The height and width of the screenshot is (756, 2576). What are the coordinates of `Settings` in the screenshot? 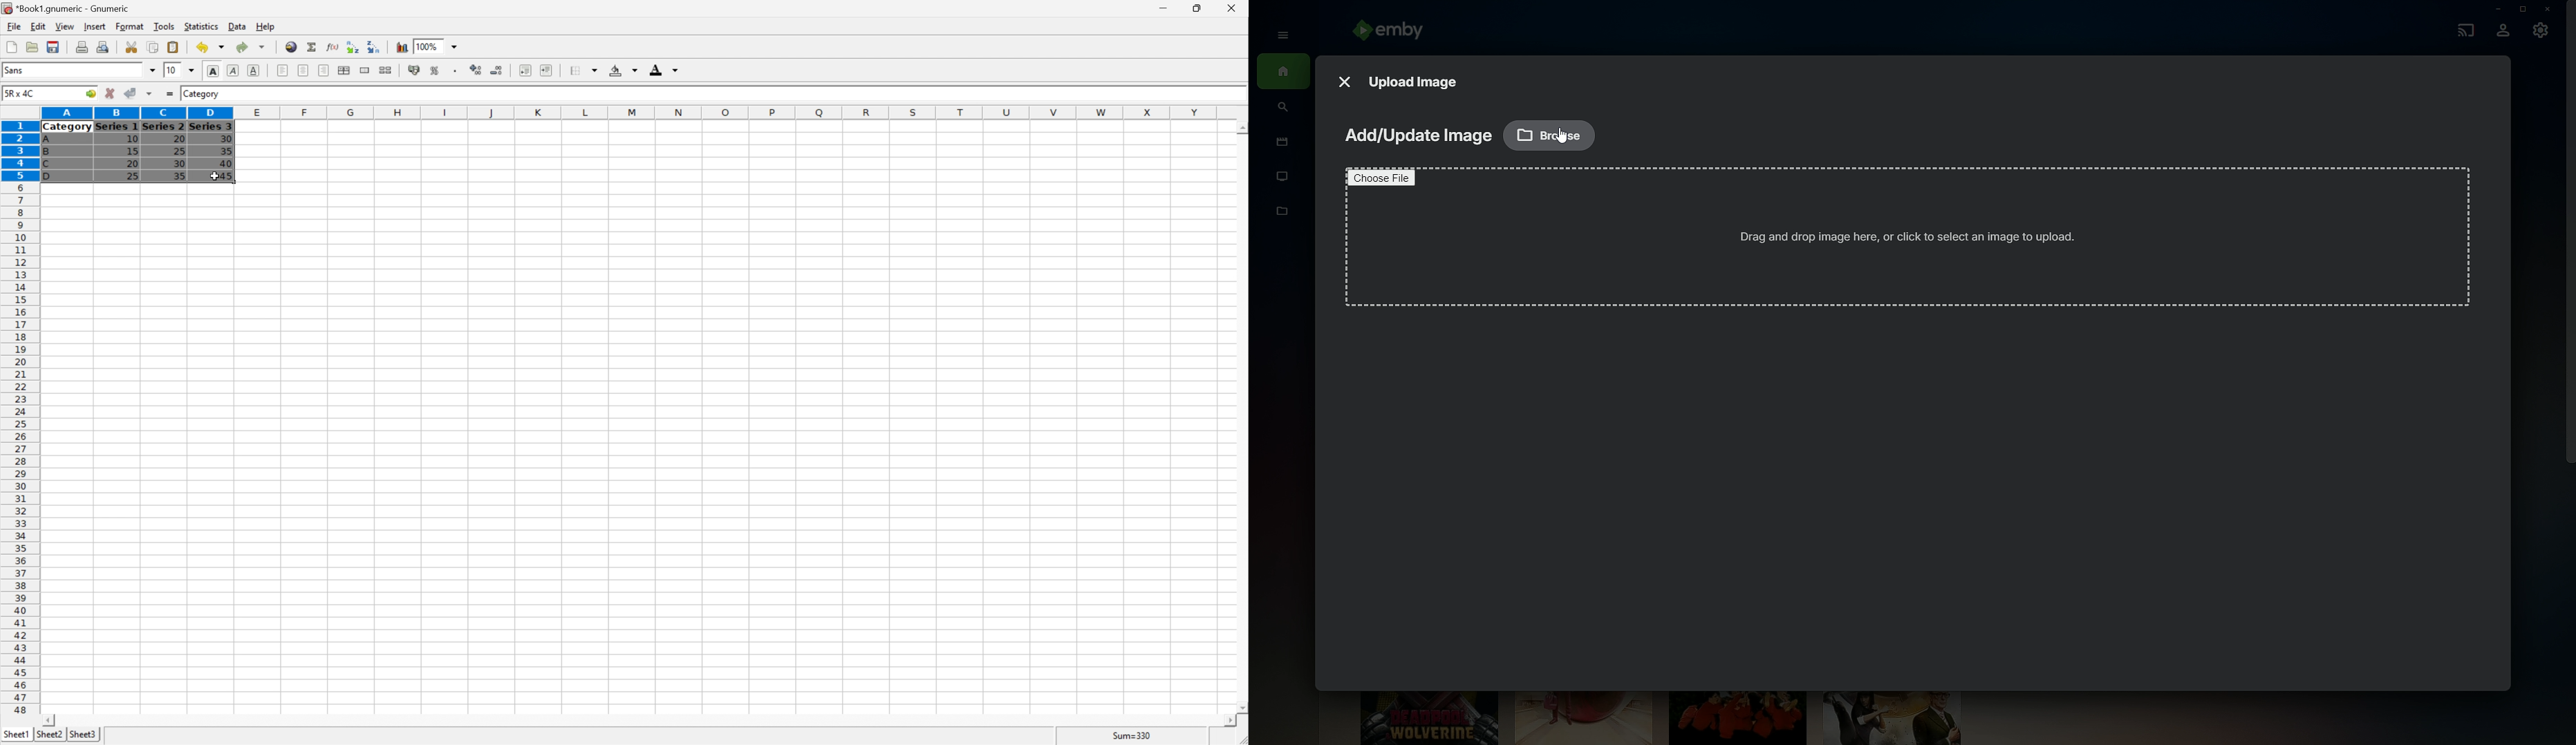 It's located at (2541, 34).